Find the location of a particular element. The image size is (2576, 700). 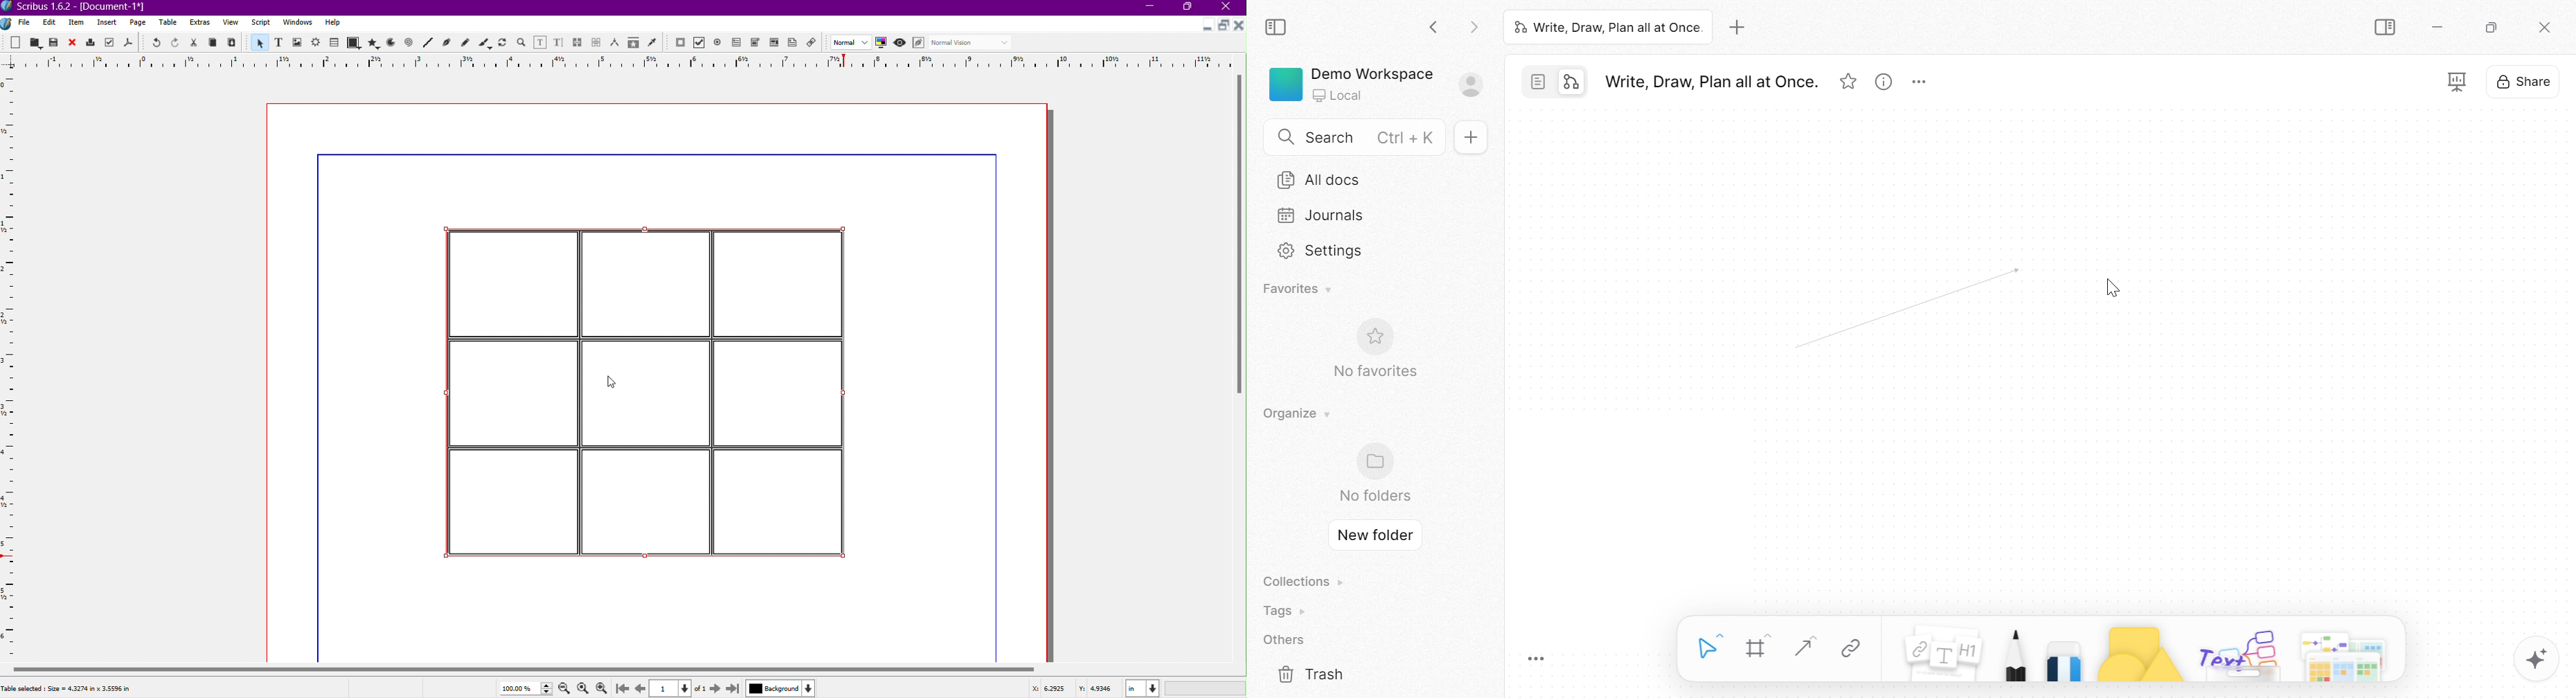

Polygon is located at coordinates (374, 43).